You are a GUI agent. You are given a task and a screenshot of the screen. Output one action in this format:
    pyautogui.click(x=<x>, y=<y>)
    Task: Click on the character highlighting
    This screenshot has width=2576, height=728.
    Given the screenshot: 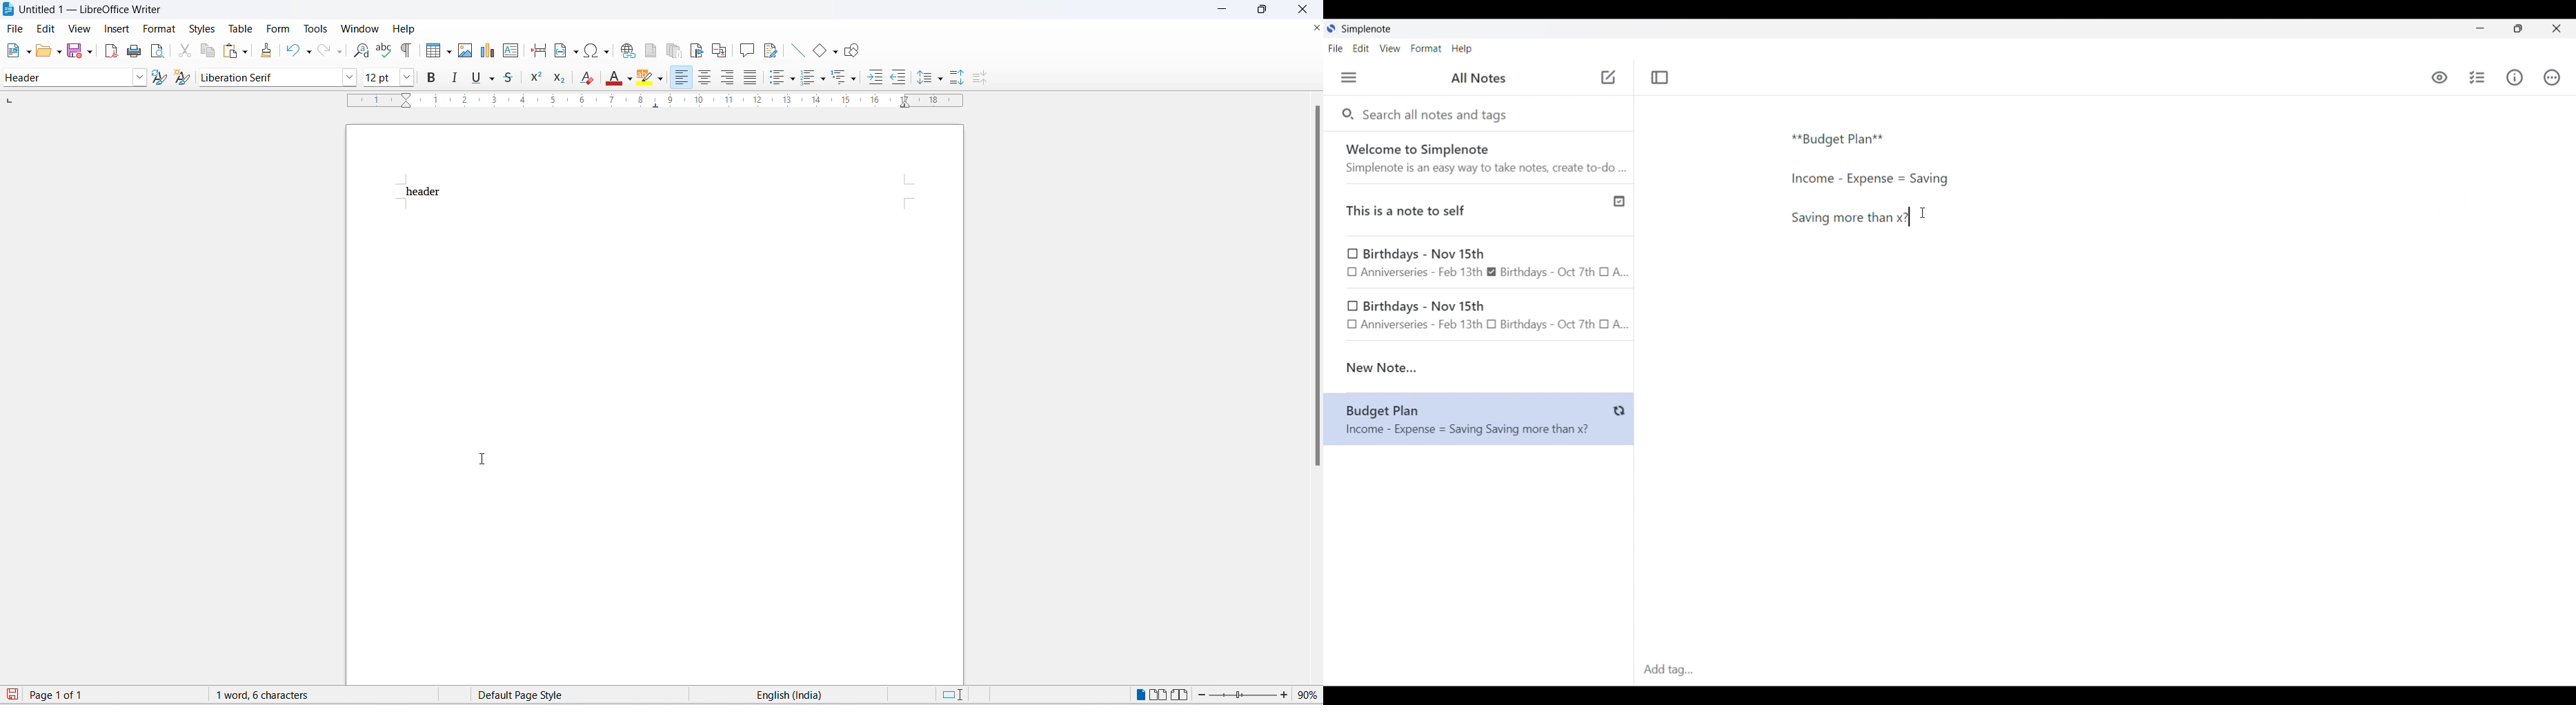 What is the action you would take?
    pyautogui.click(x=646, y=79)
    